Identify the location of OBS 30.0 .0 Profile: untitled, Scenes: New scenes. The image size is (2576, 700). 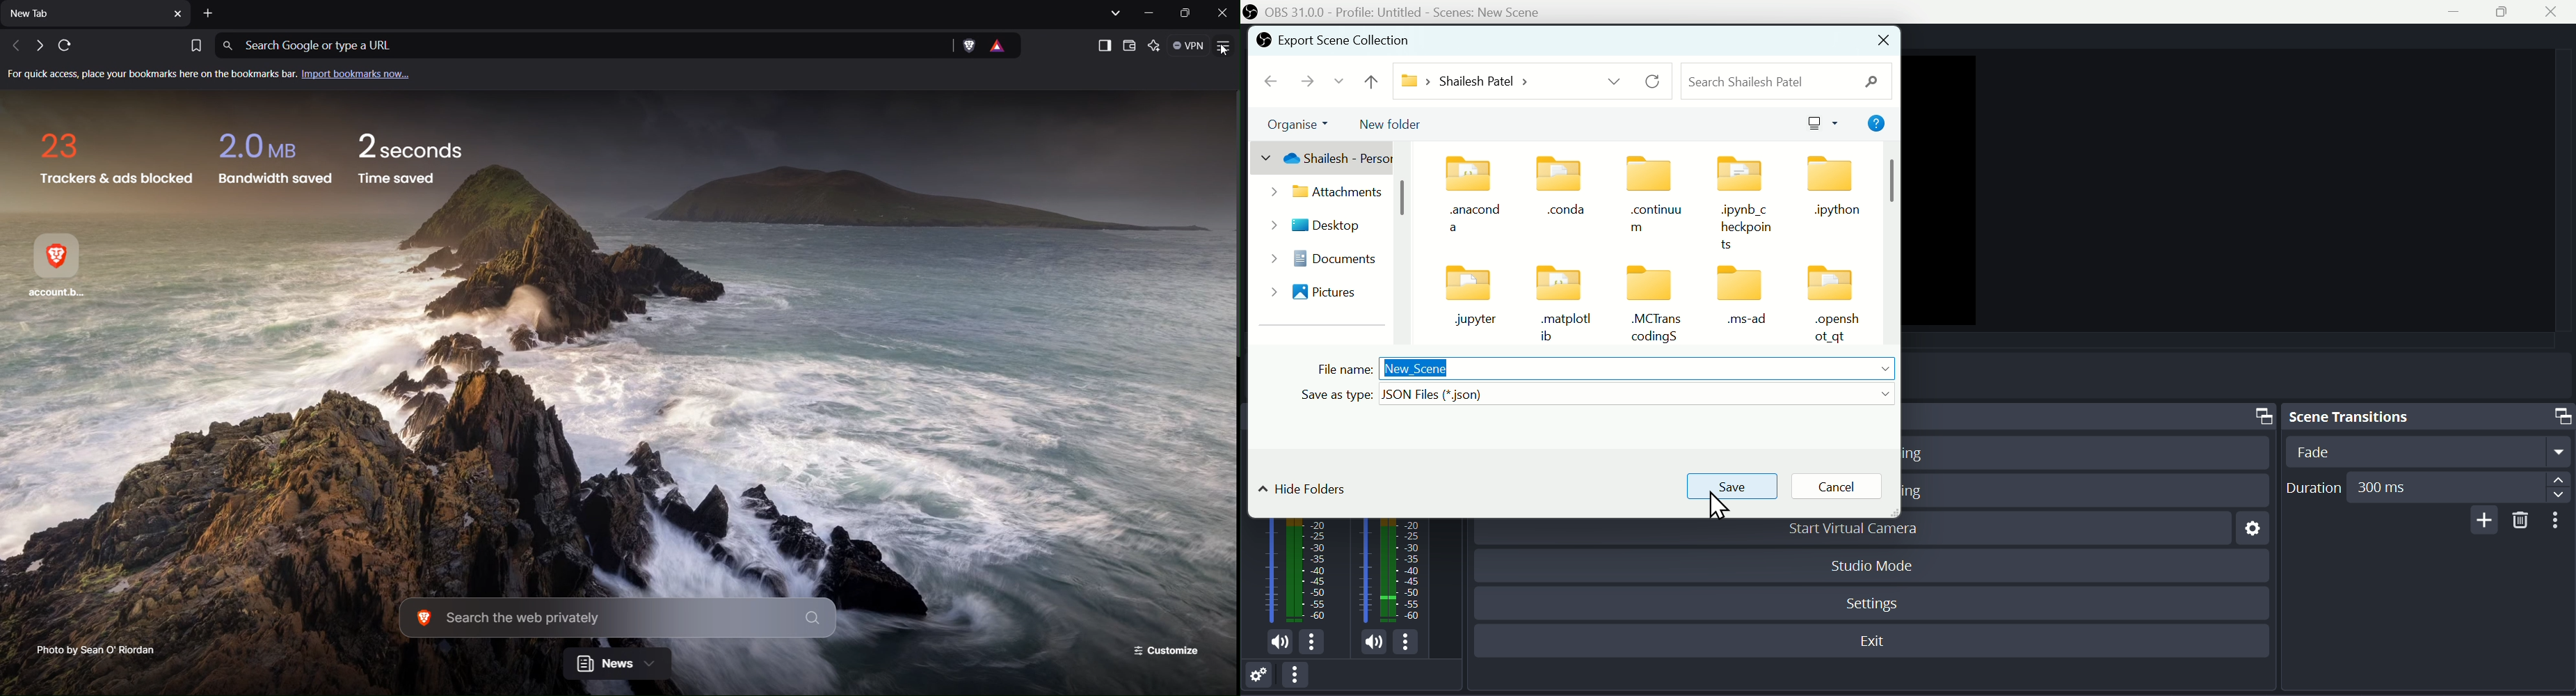
(1400, 11).